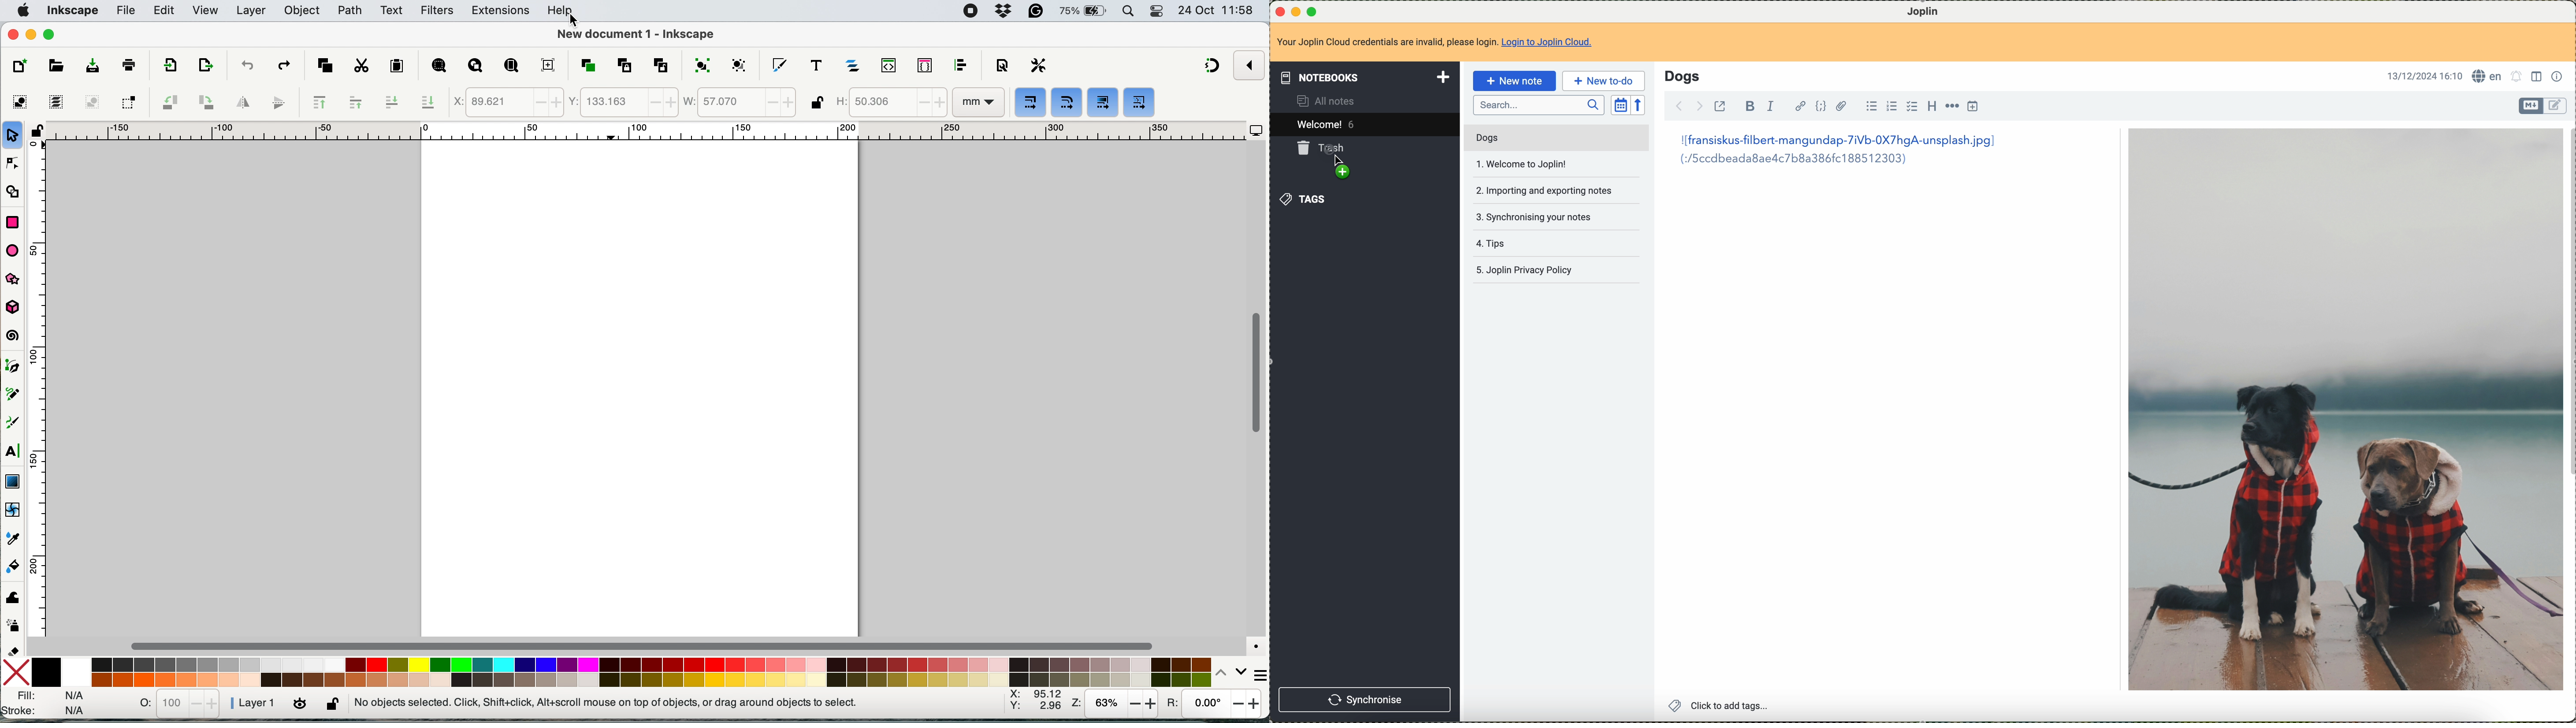 This screenshot has width=2576, height=728. I want to click on snapping option, so click(1248, 66).